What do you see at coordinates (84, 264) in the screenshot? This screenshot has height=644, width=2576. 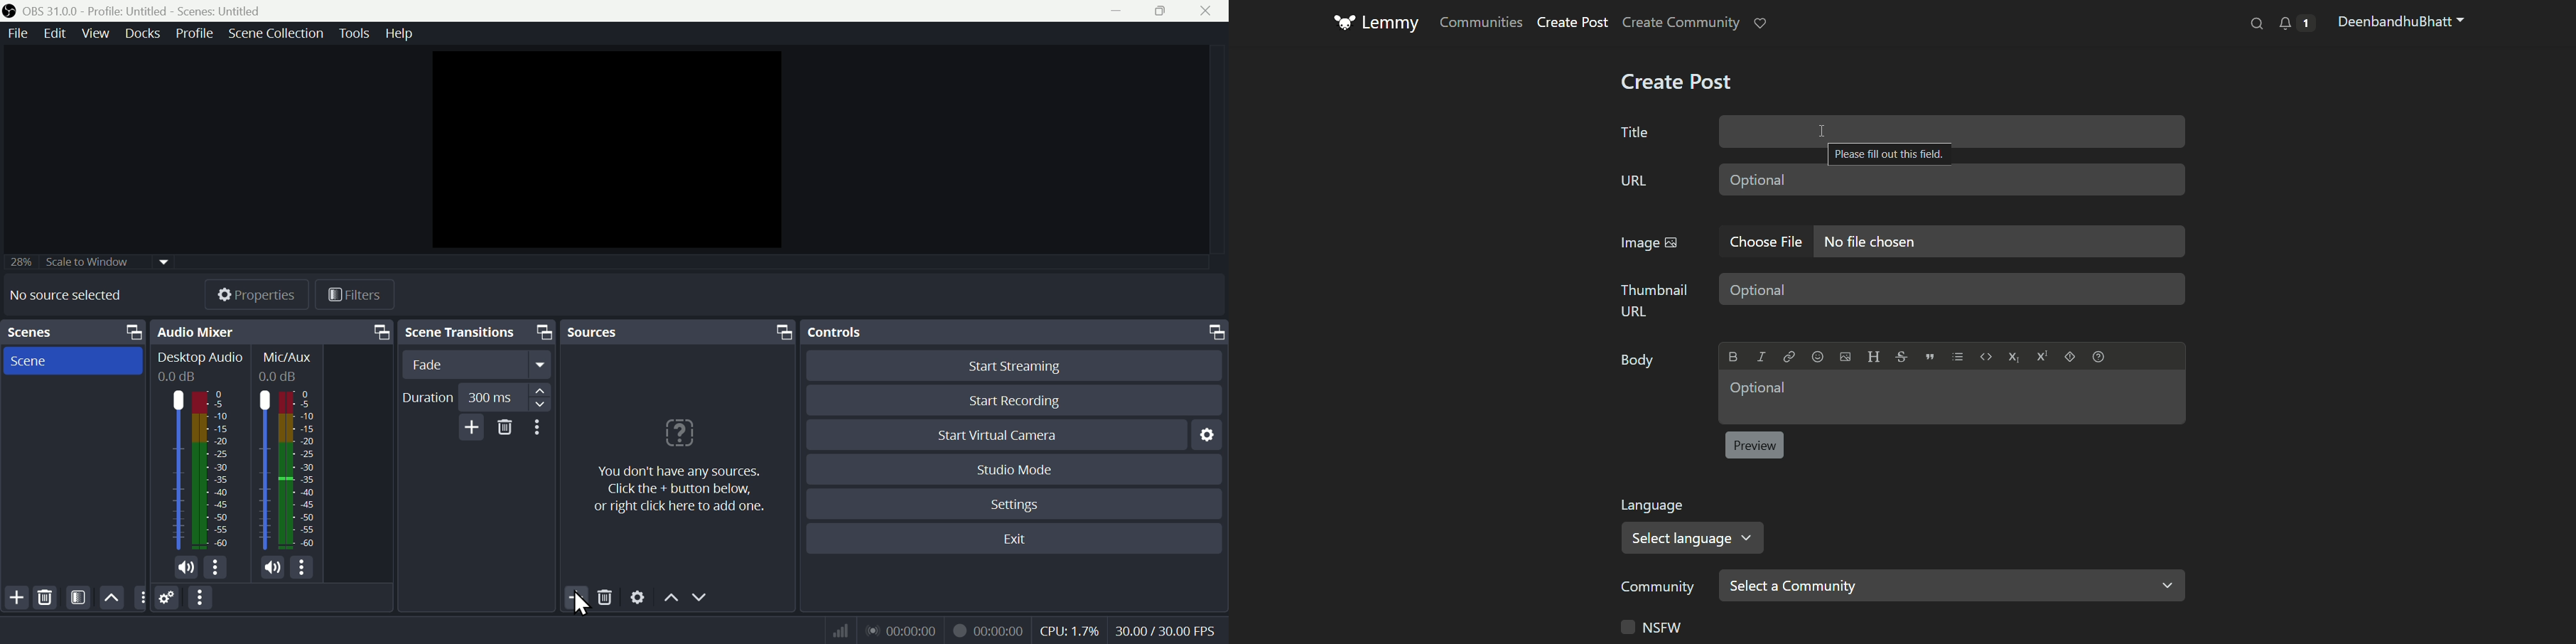 I see `Scale to ` at bounding box center [84, 264].